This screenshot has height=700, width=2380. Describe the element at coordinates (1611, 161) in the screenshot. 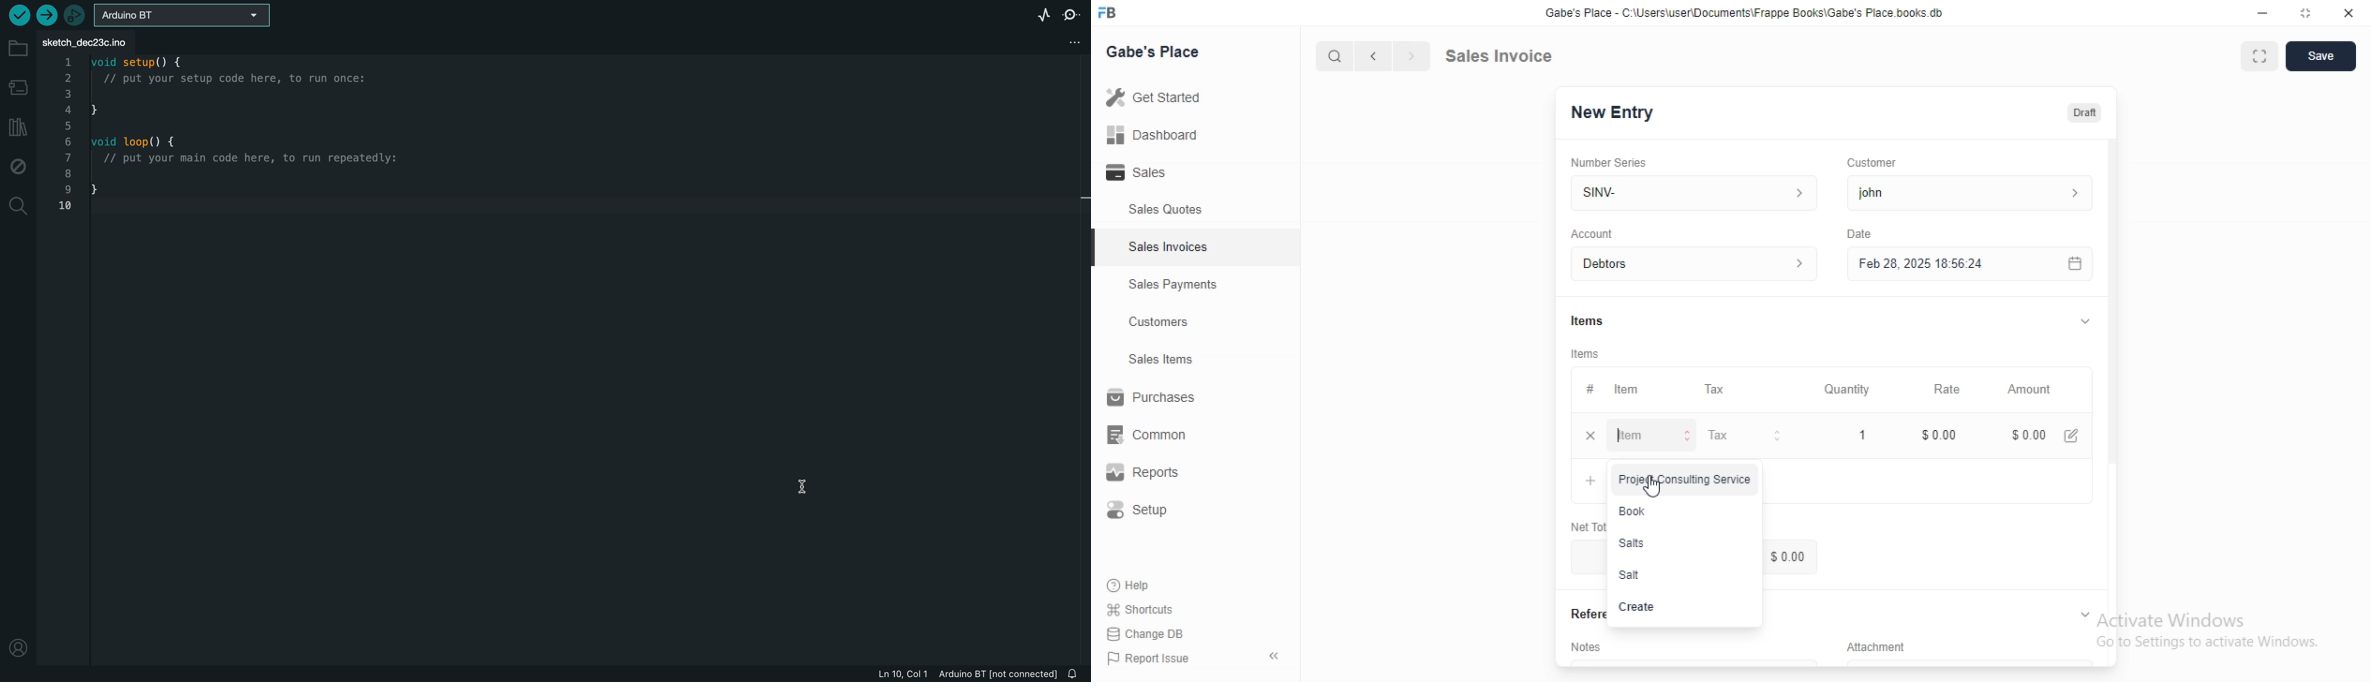

I see `‘Number Series.` at that location.